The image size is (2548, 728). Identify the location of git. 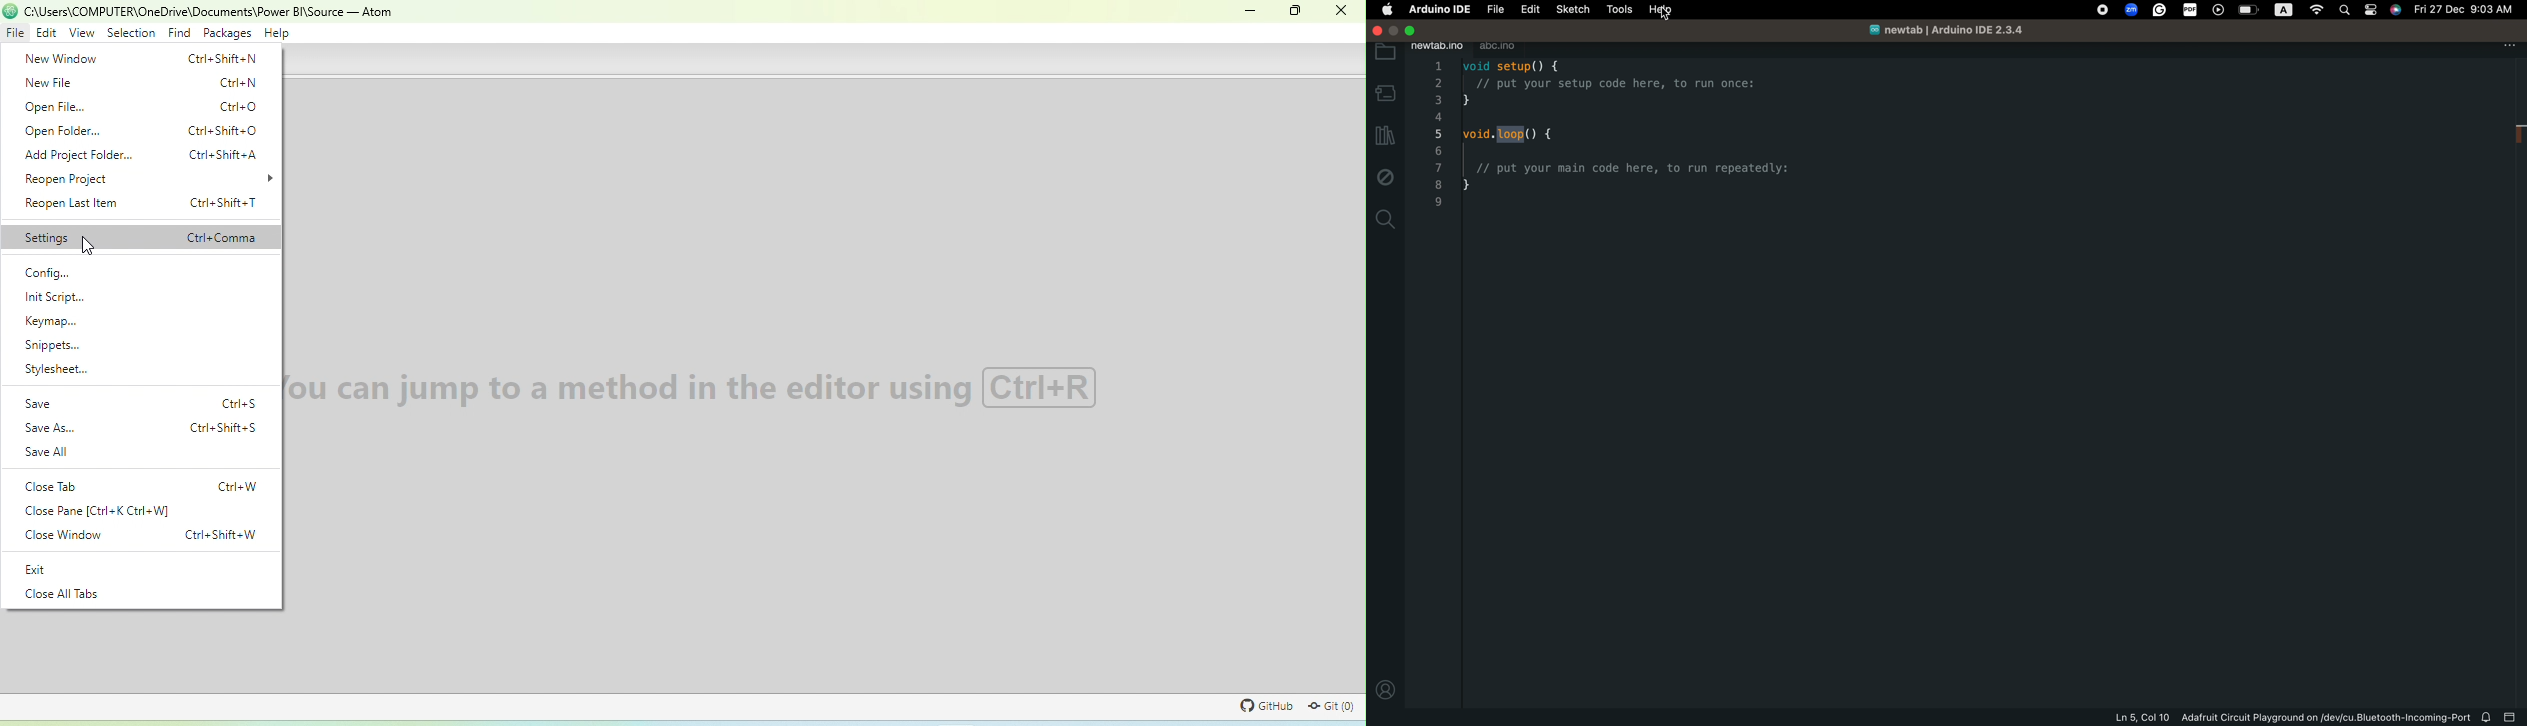
(1331, 706).